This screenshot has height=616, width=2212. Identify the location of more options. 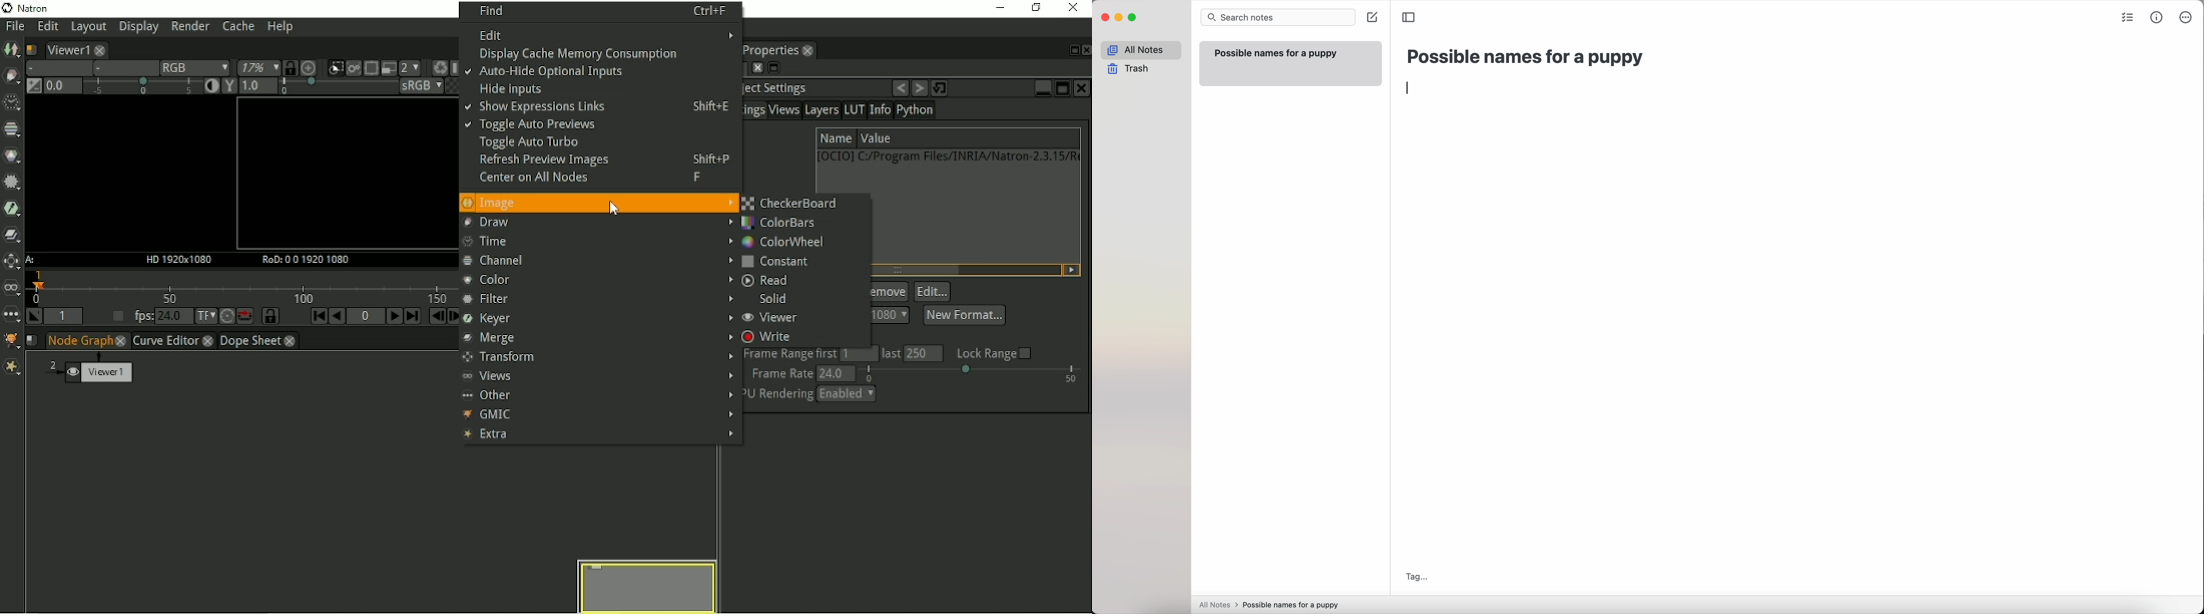
(2188, 18).